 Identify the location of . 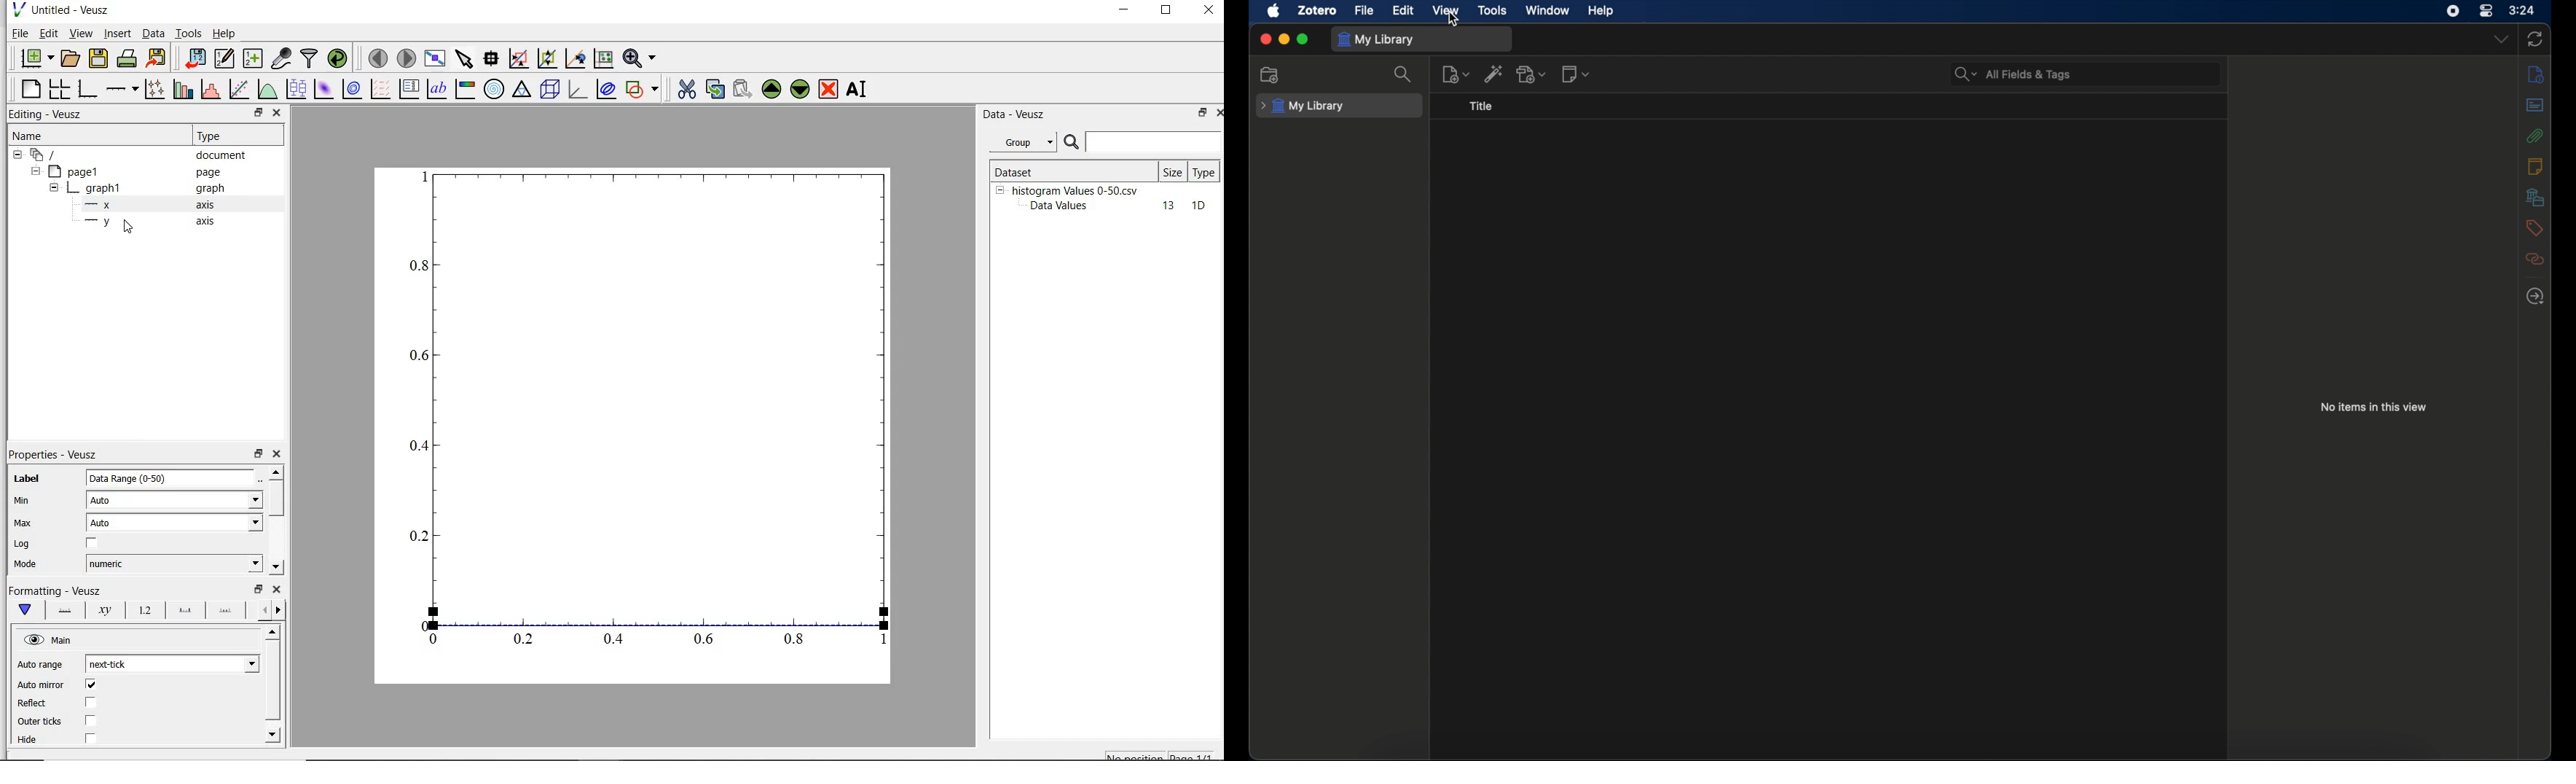
(211, 189).